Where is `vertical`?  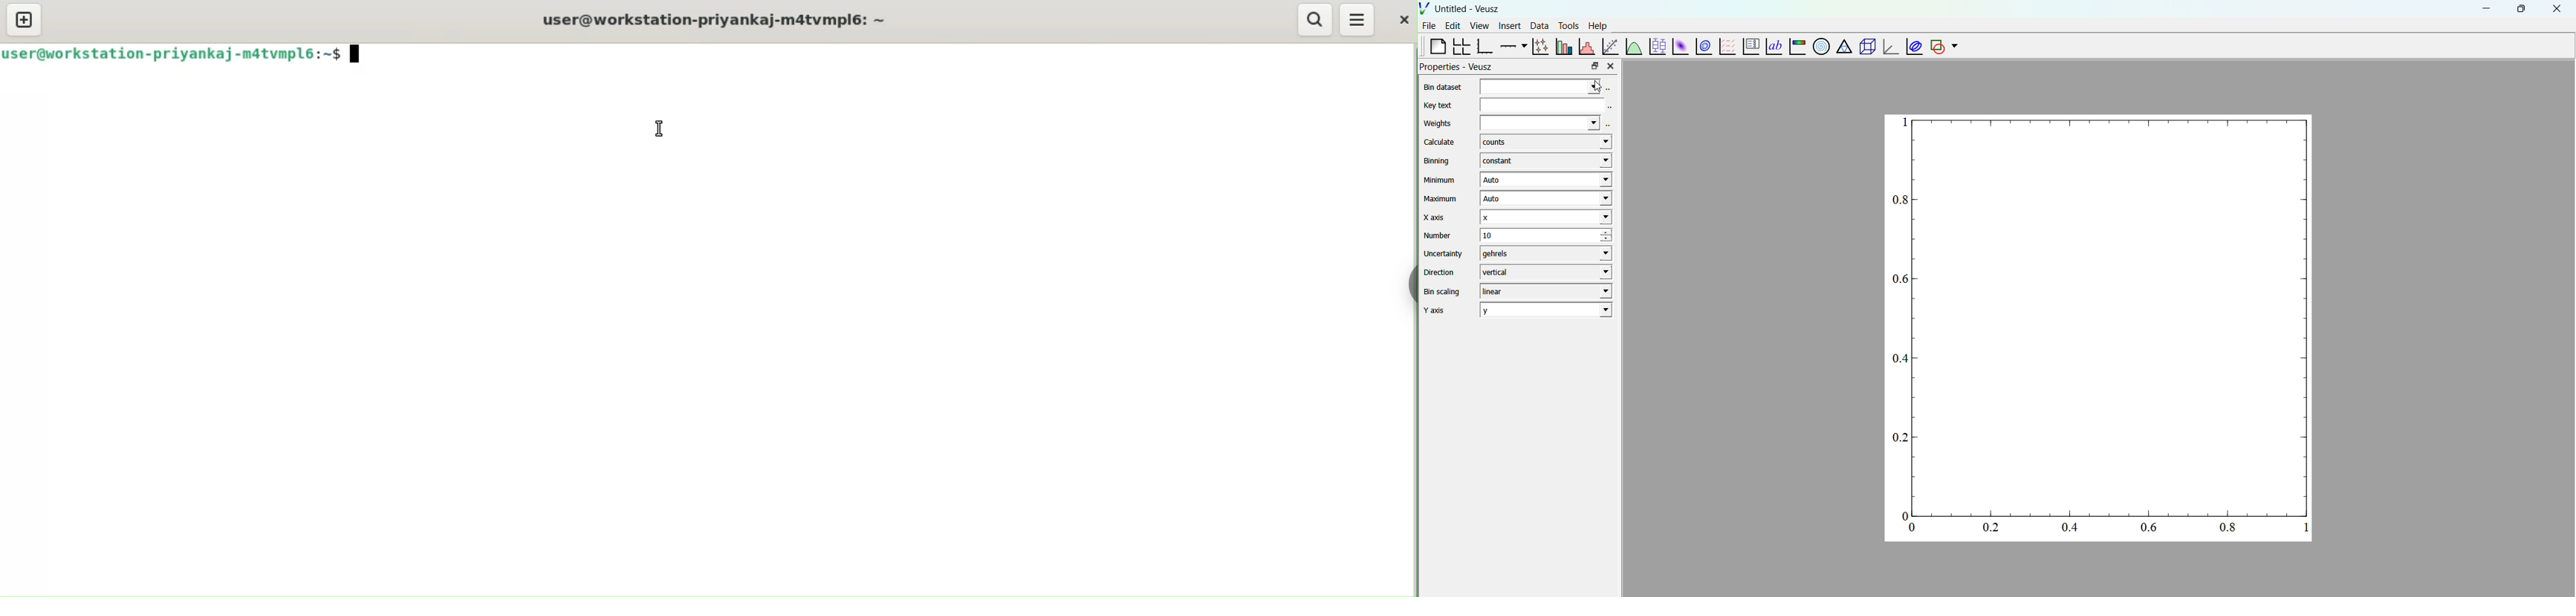 vertical is located at coordinates (1547, 271).